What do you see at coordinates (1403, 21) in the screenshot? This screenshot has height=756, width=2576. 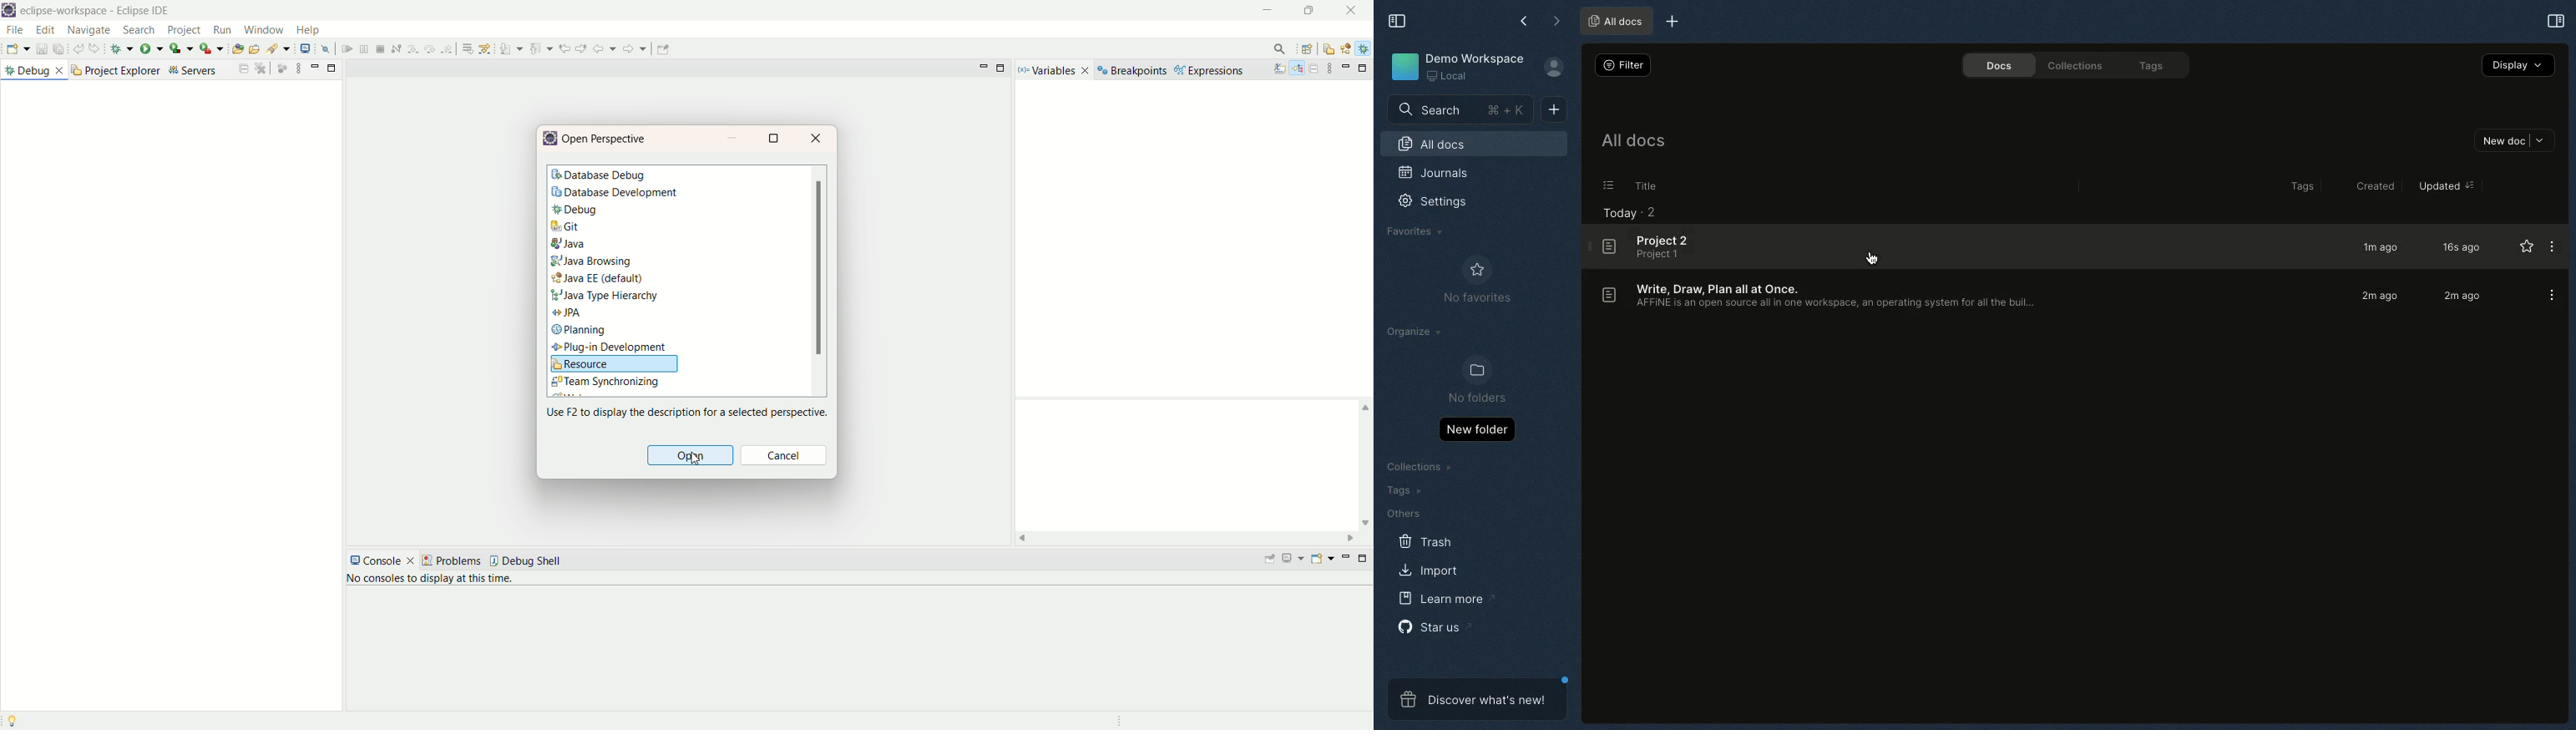 I see `Collapse sidebar` at bounding box center [1403, 21].